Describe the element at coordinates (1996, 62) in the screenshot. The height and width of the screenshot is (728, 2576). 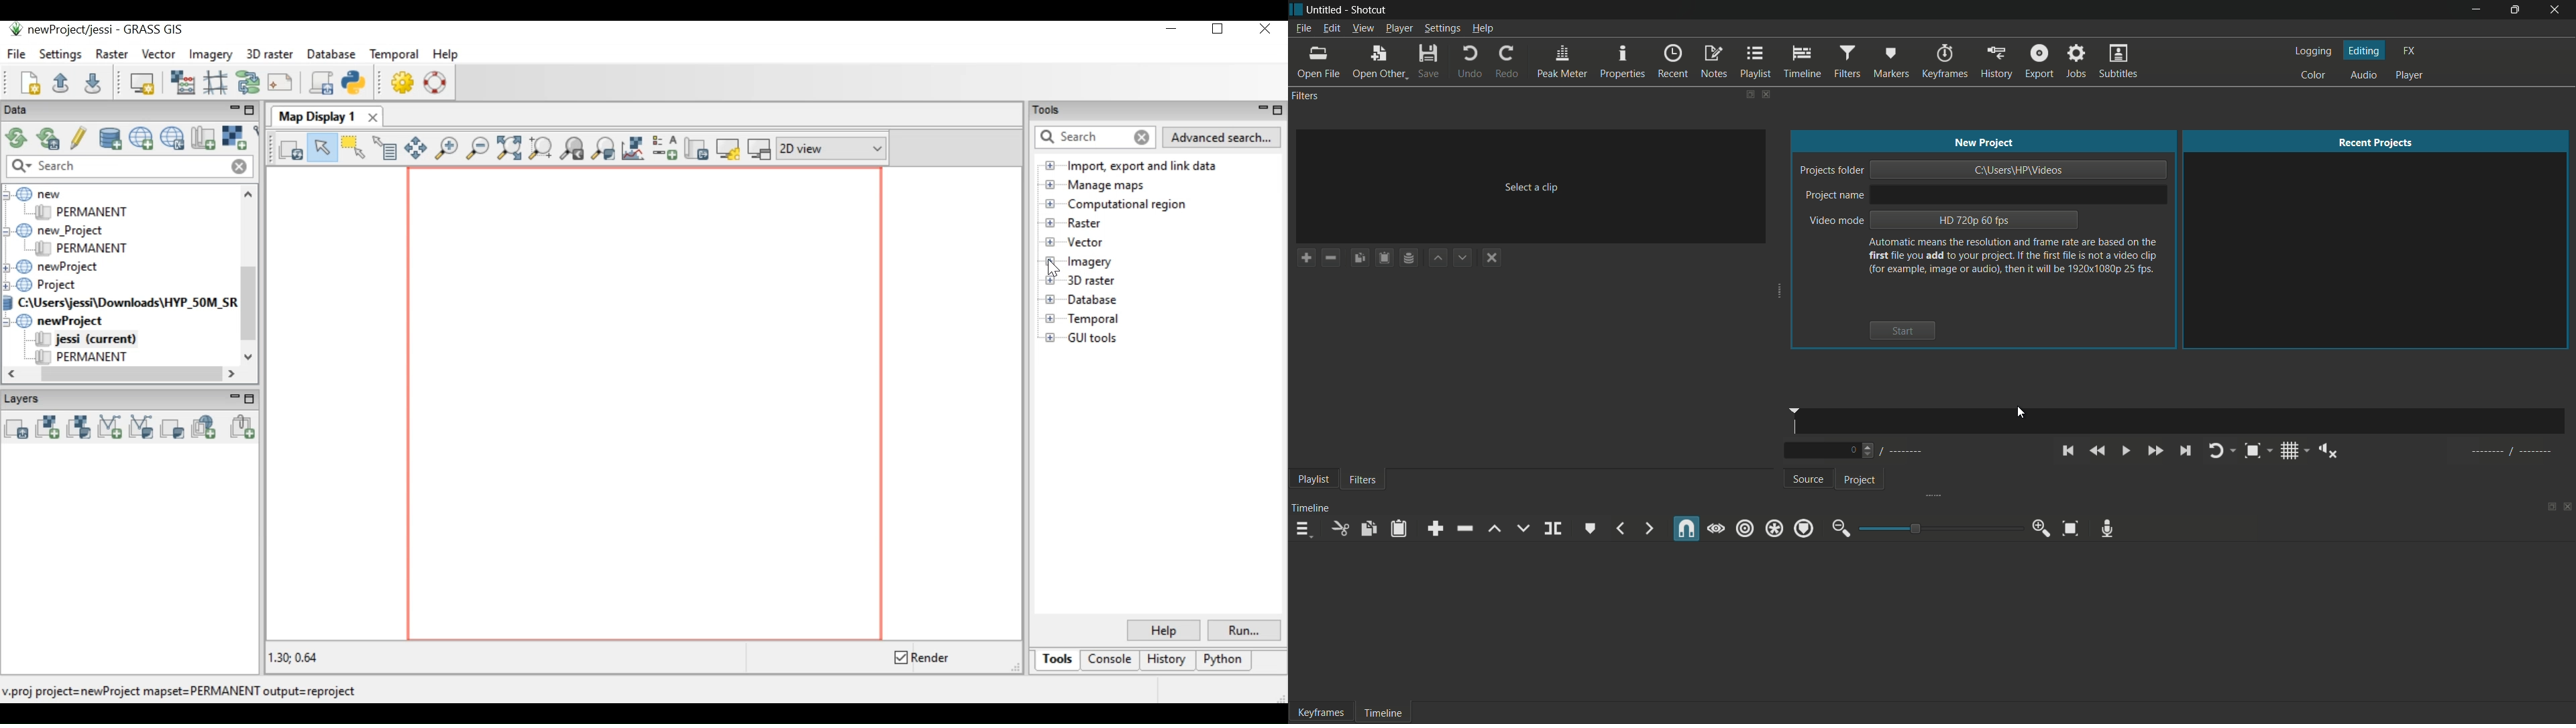
I see `history` at that location.